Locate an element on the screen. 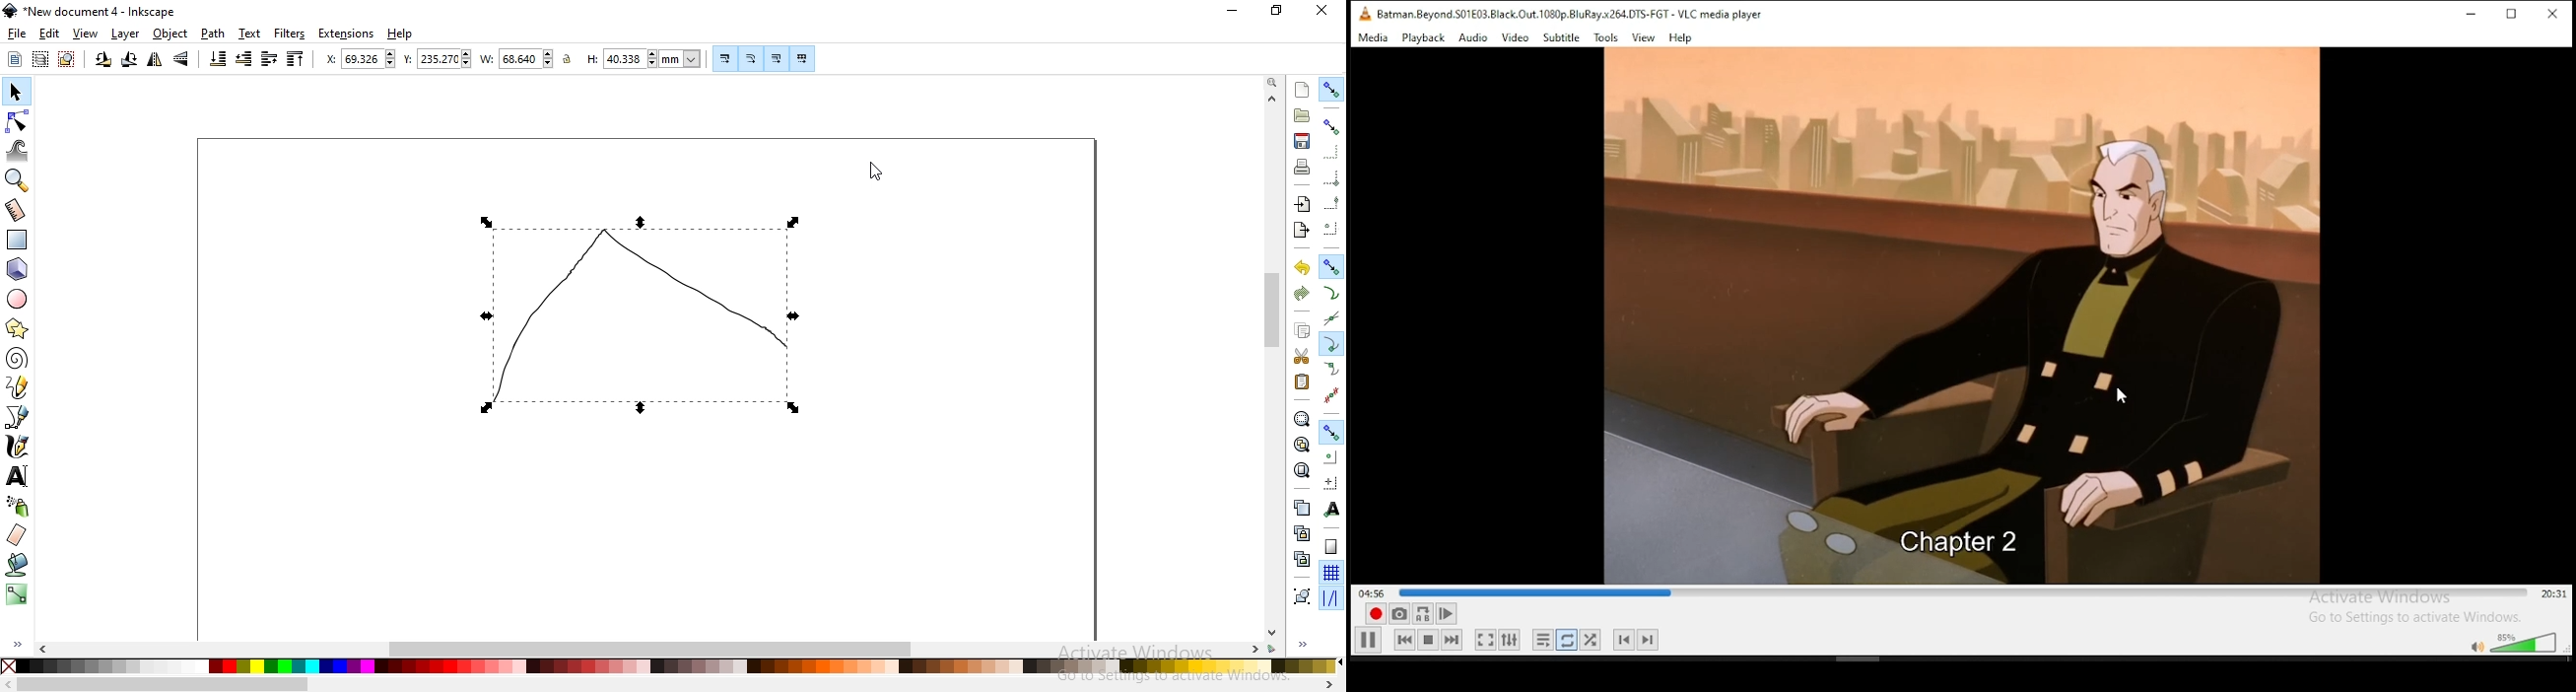 Image resolution: width=2576 pixels, height=700 pixels.  is located at coordinates (1331, 546).